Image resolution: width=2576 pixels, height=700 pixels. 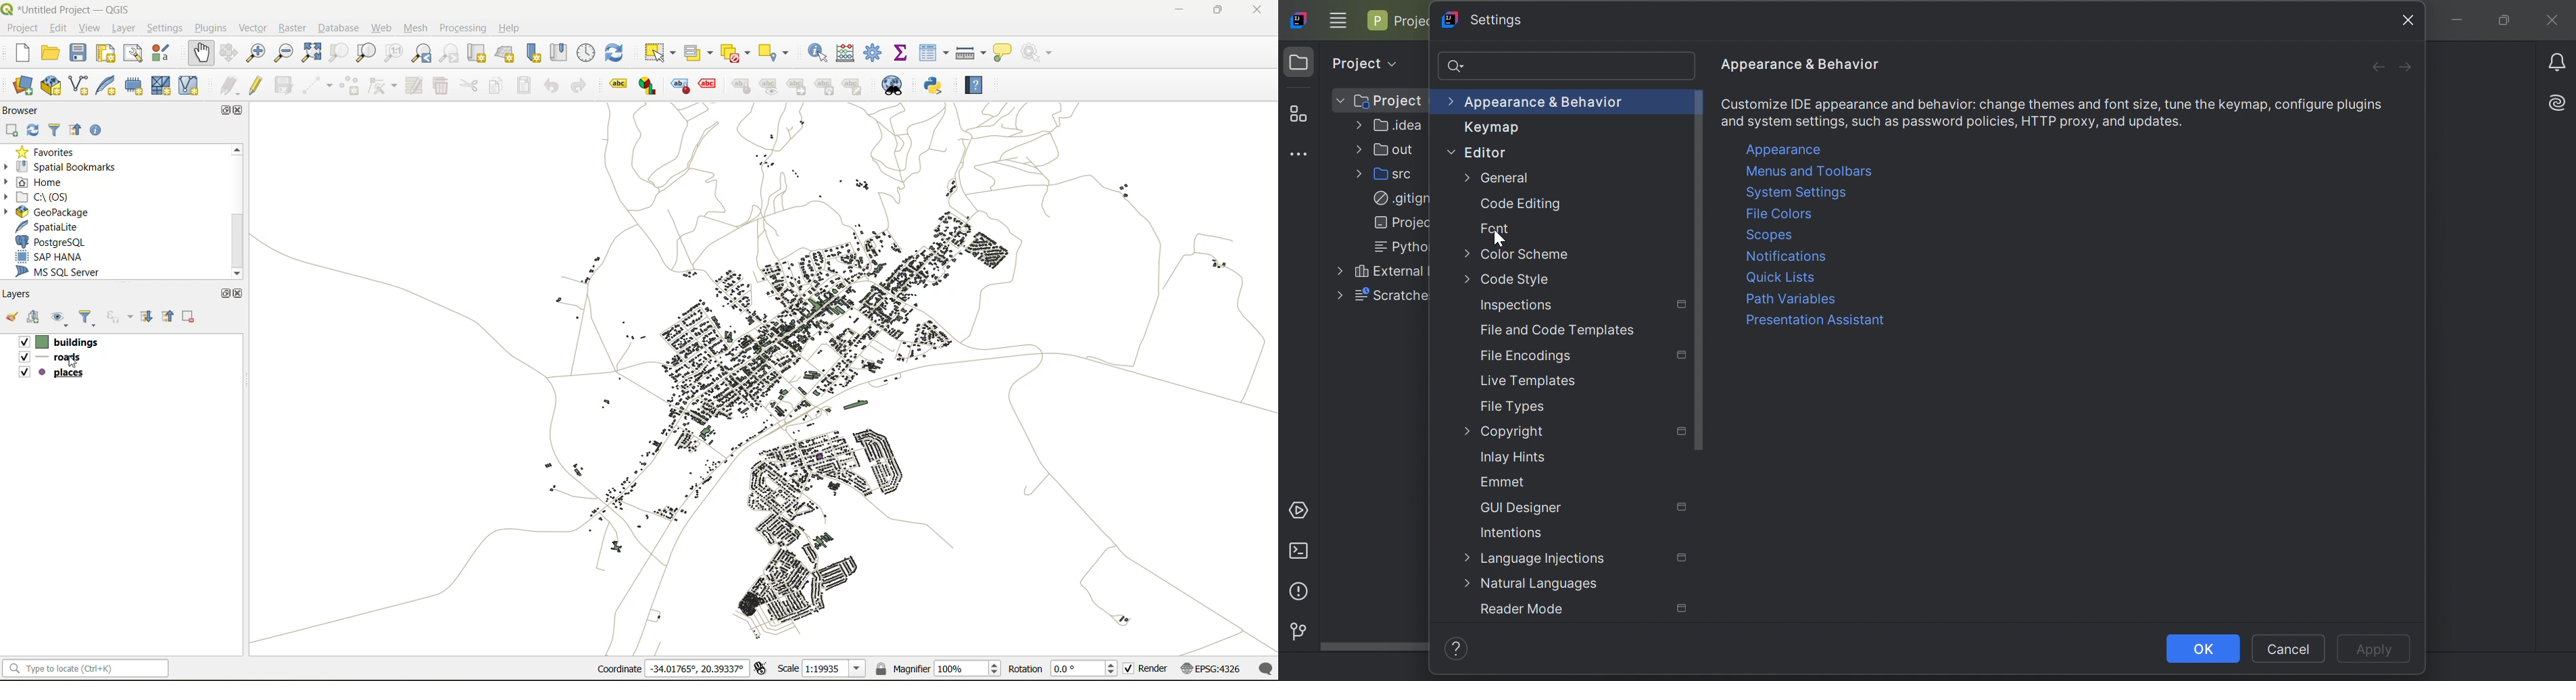 I want to click on control panel , so click(x=588, y=55).